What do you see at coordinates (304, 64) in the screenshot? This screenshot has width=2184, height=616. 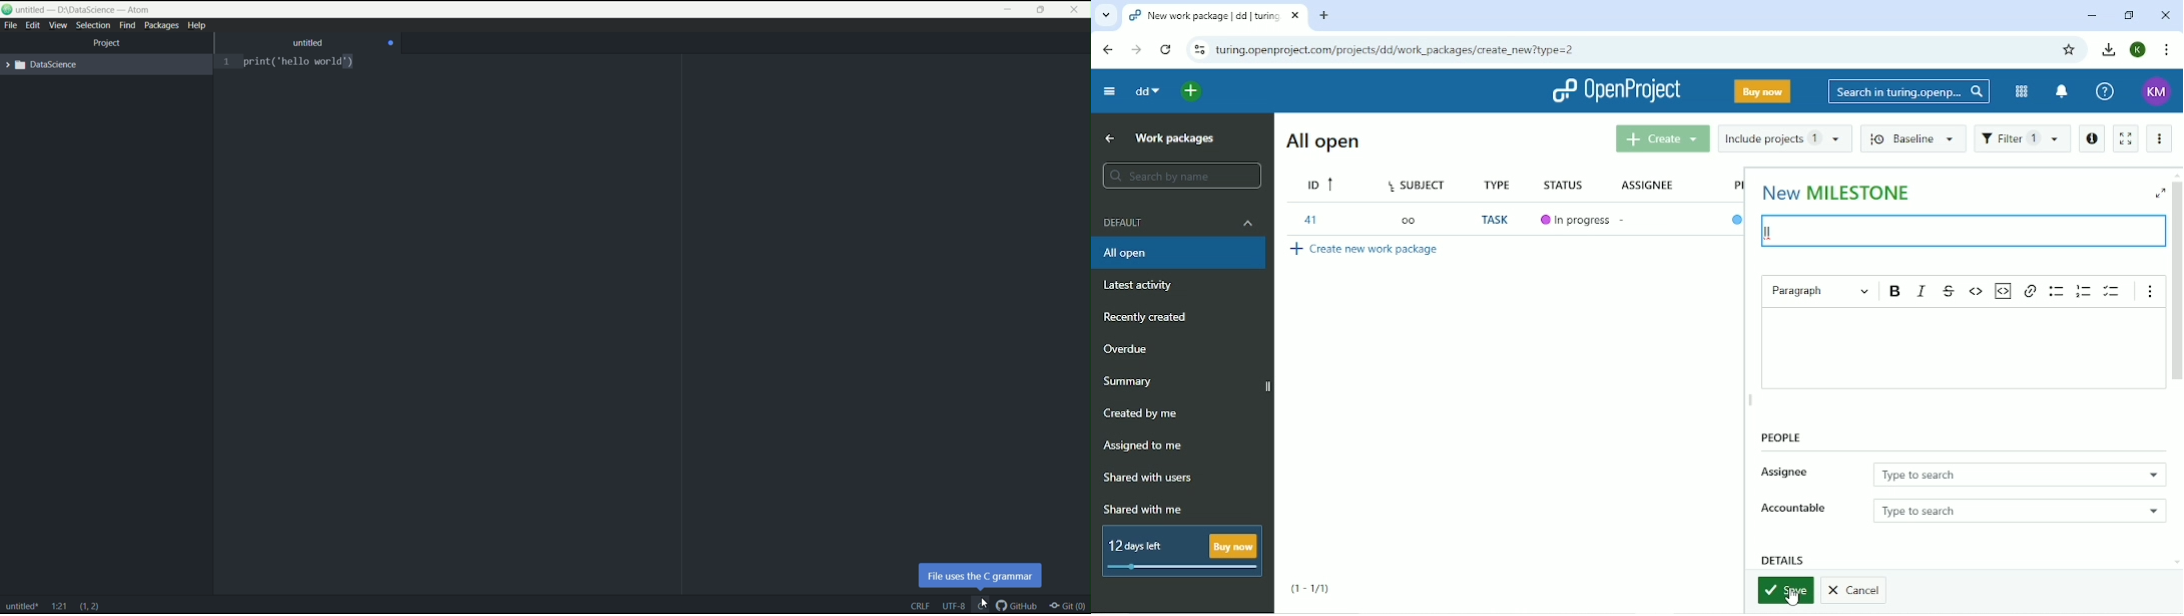 I see `print ("hello world")` at bounding box center [304, 64].